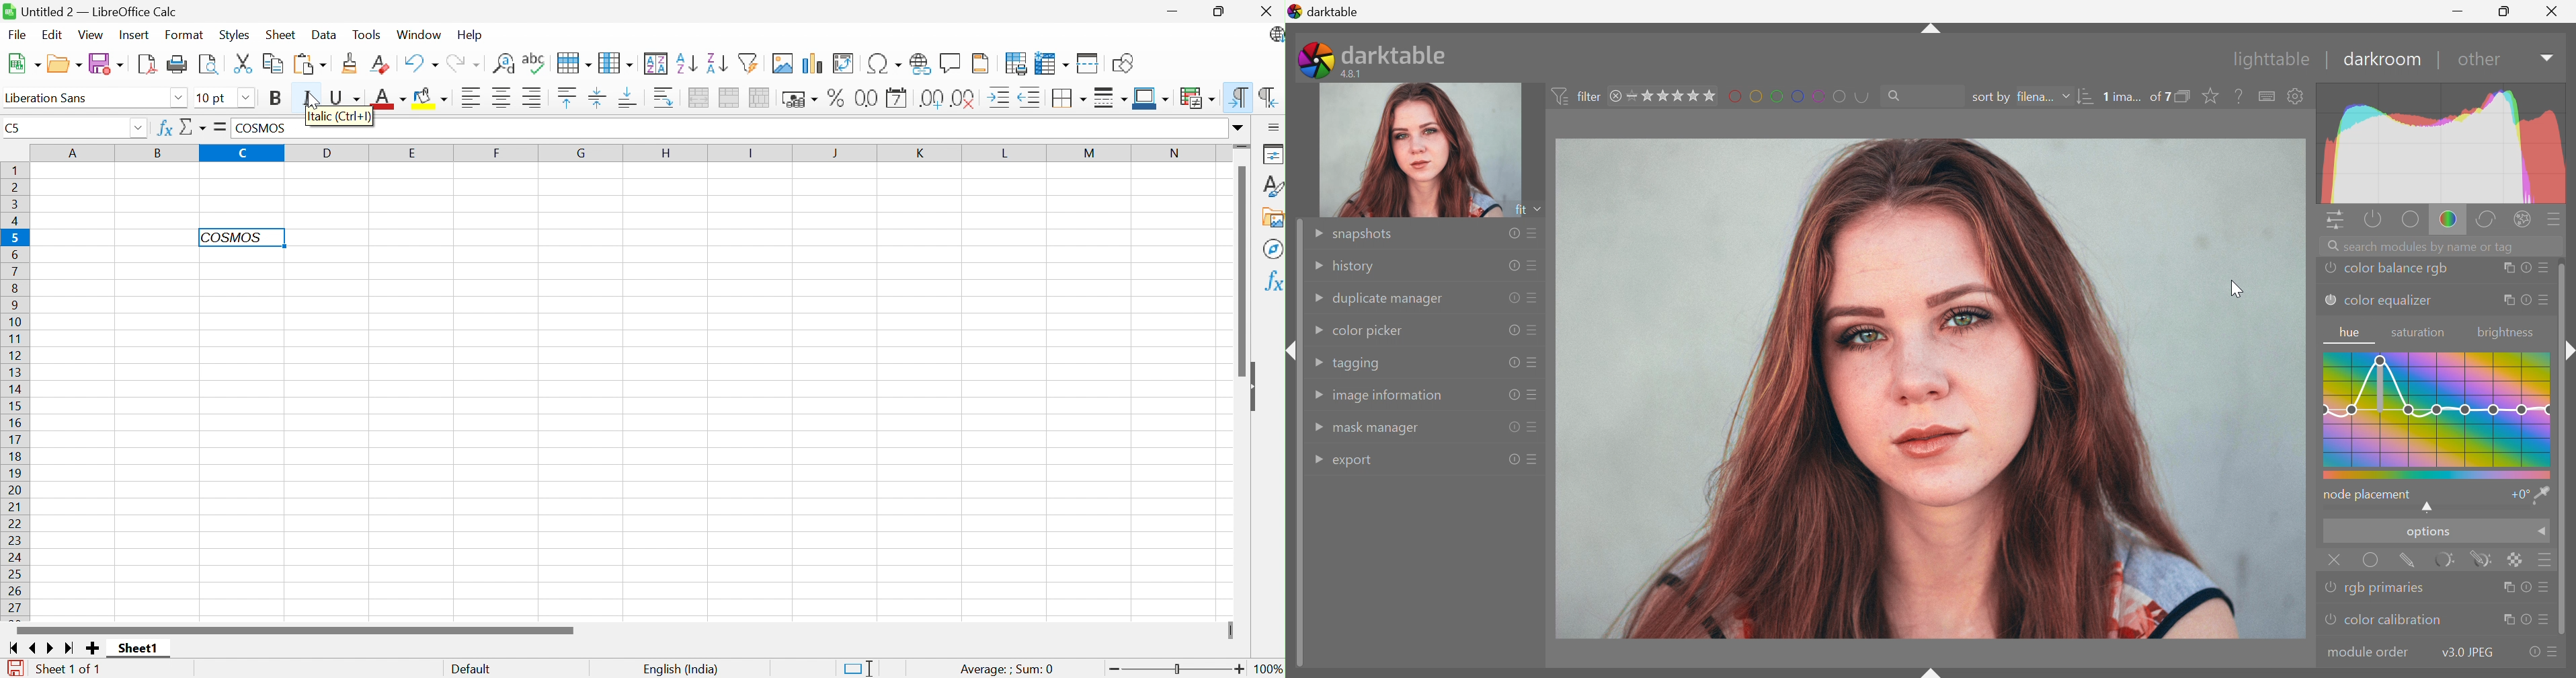 This screenshot has width=2576, height=700. I want to click on multiple instance actions, so click(2507, 301).